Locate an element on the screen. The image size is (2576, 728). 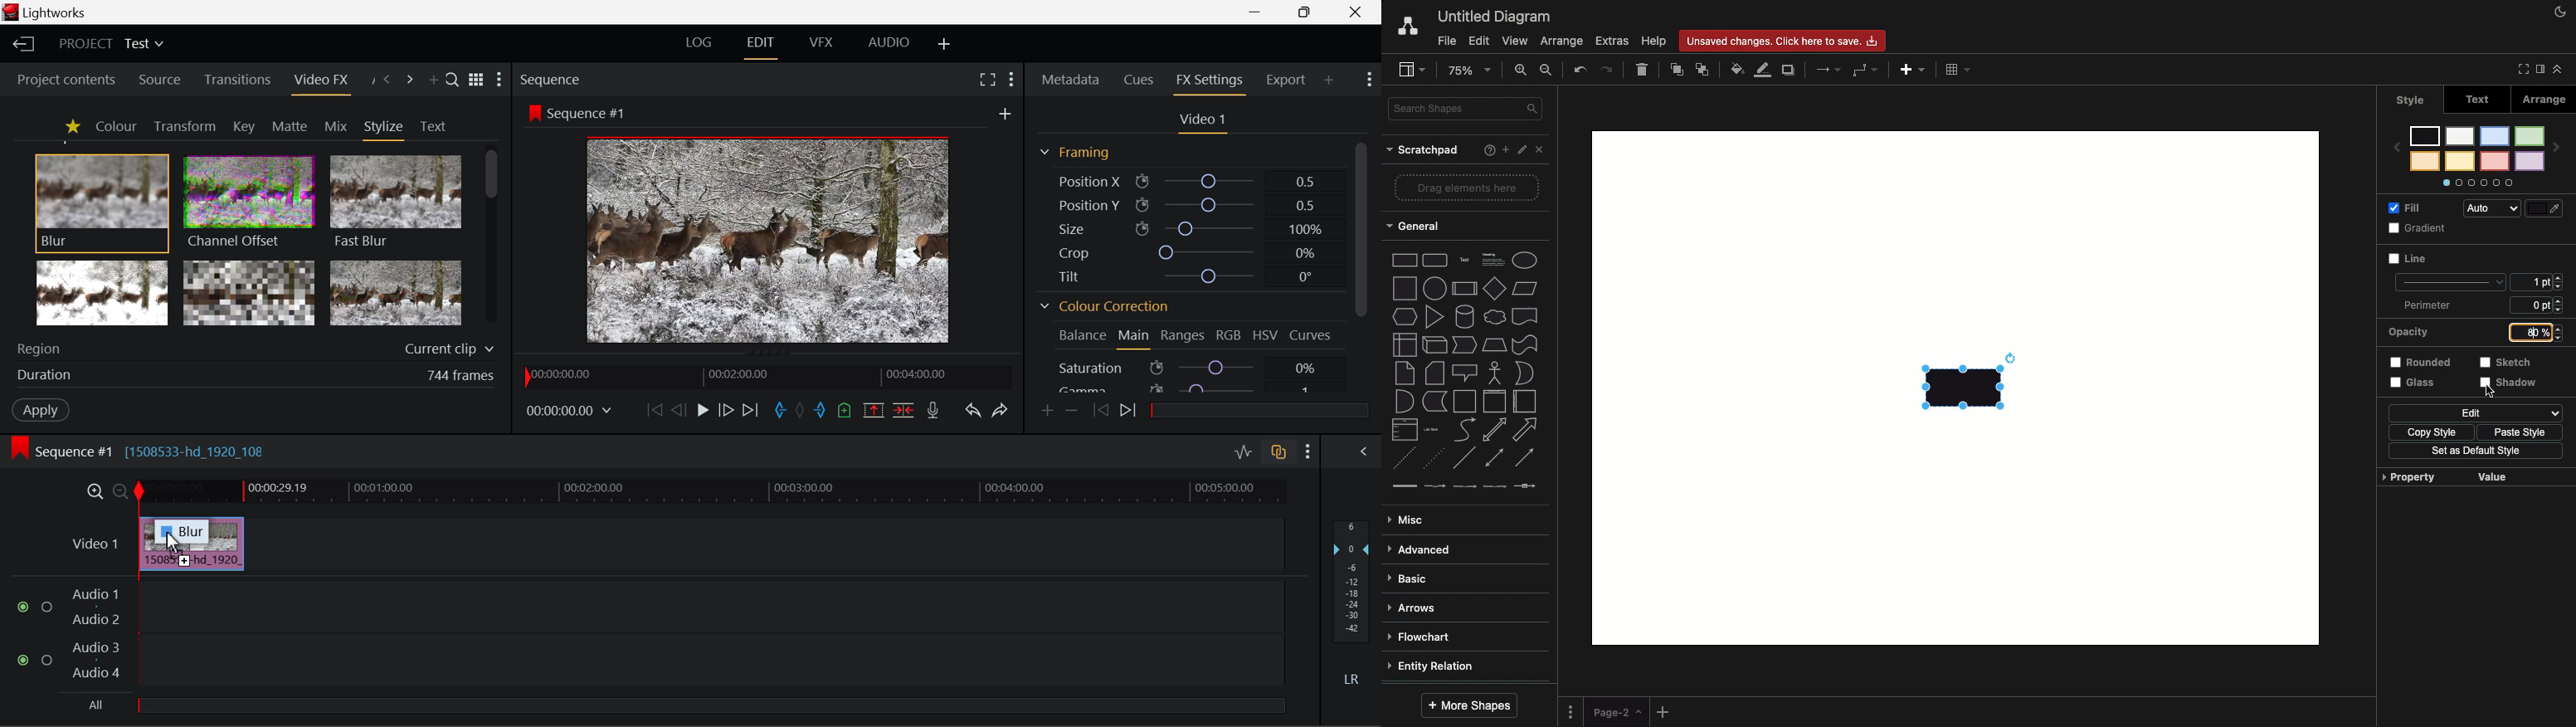
Posterize is located at coordinates (397, 294).